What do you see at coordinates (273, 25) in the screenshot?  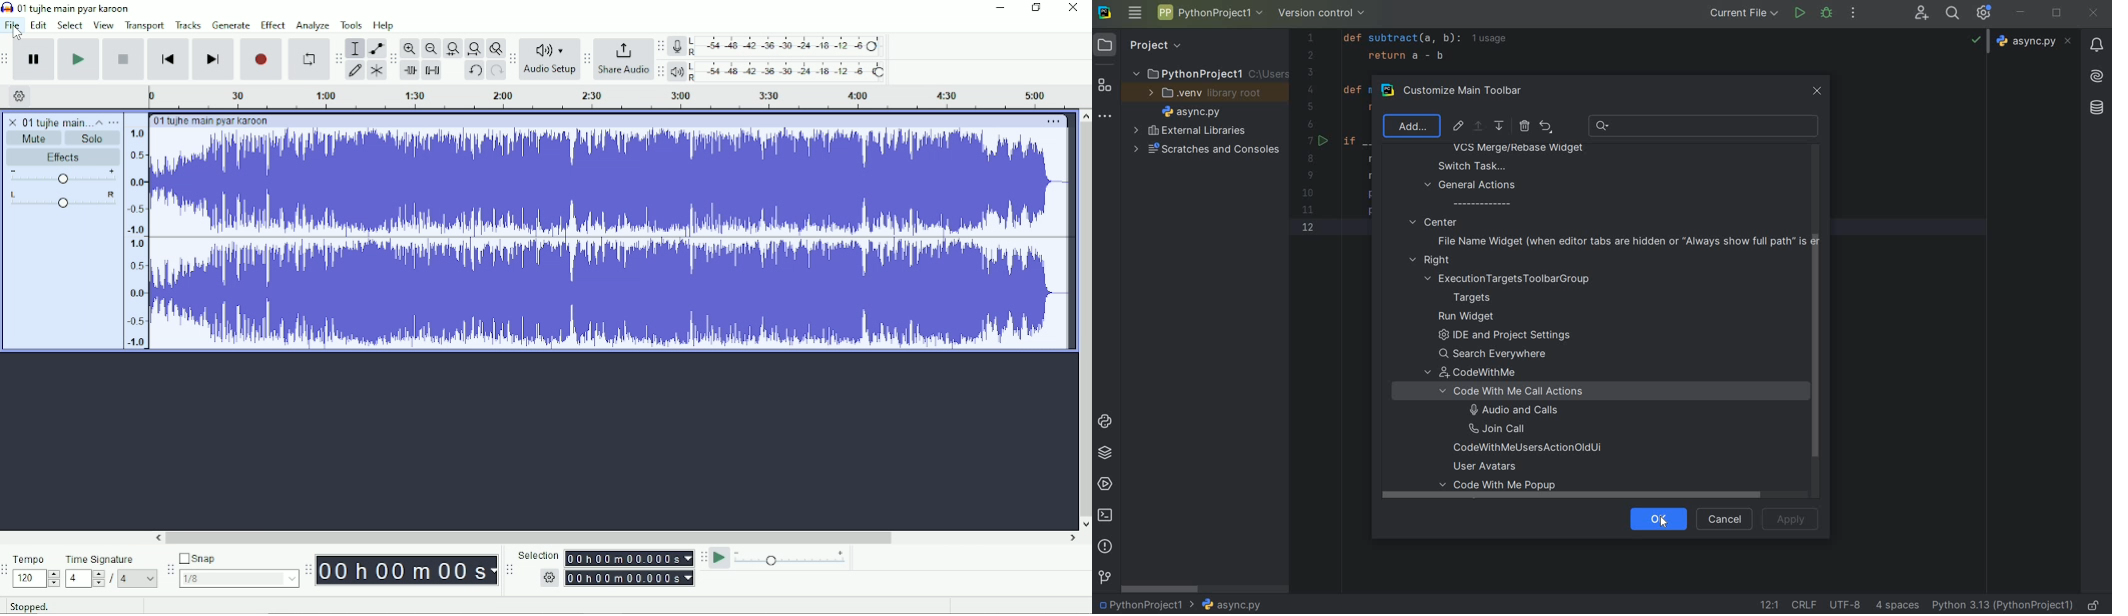 I see `Effect` at bounding box center [273, 25].